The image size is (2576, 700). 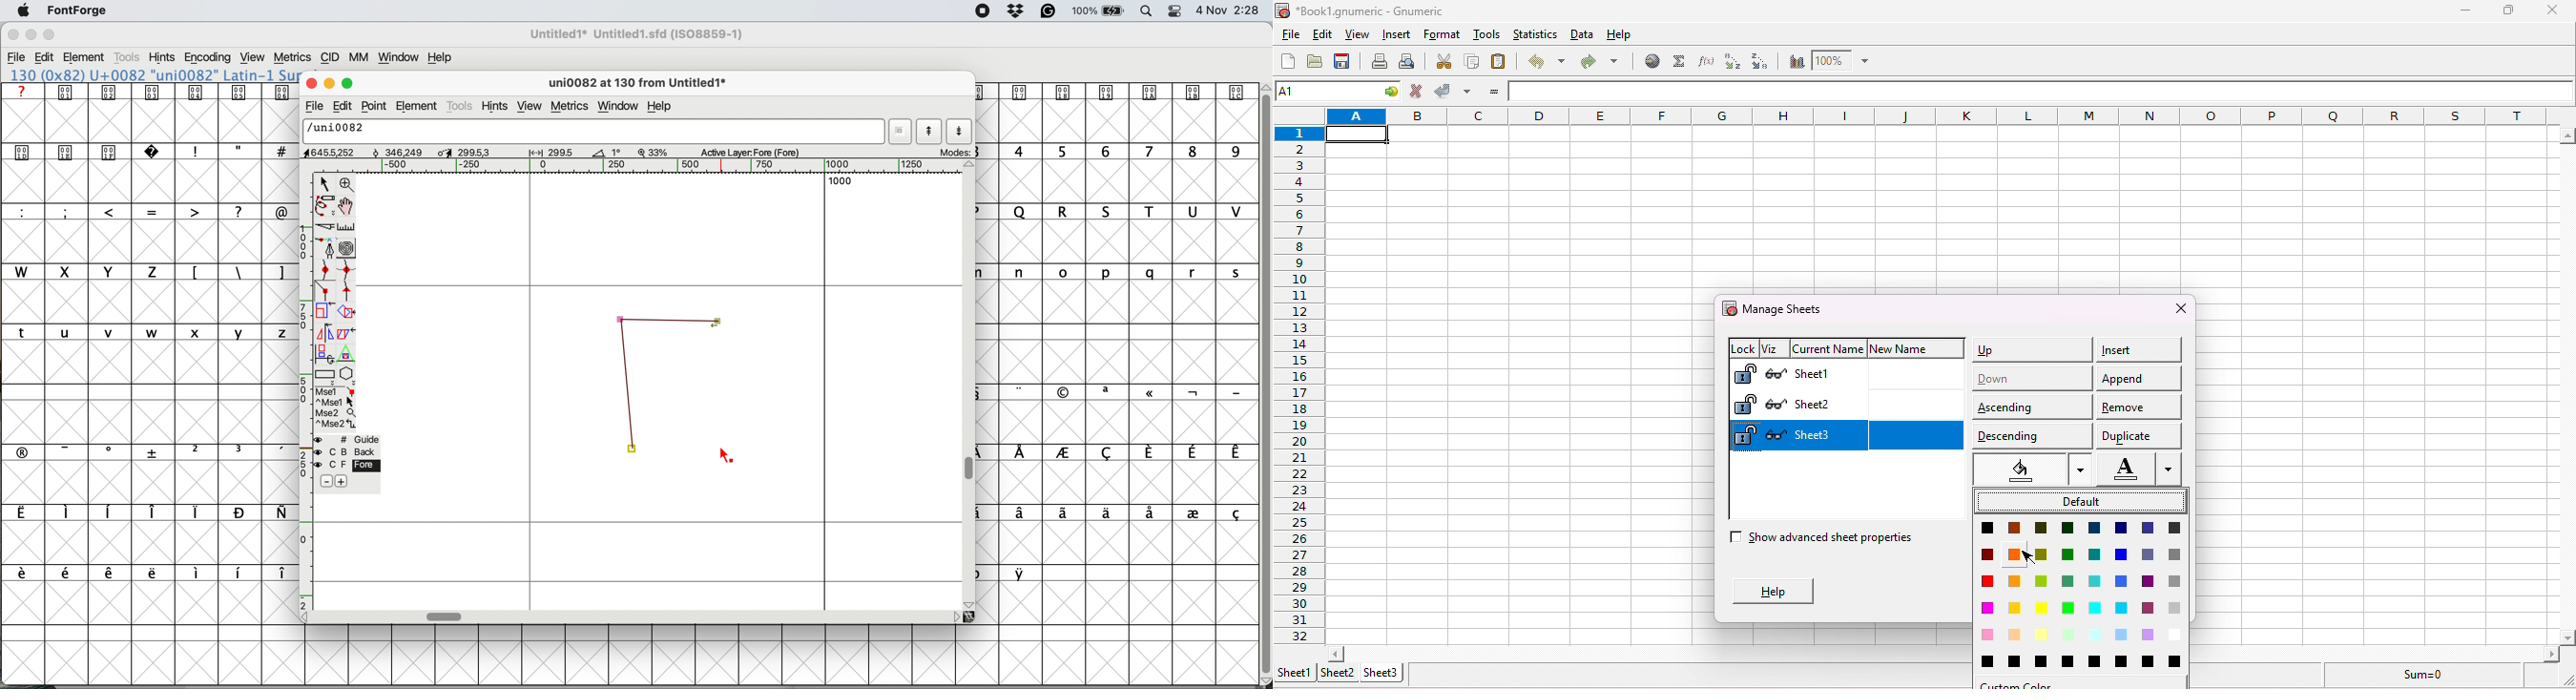 I want to click on chart, so click(x=1795, y=60).